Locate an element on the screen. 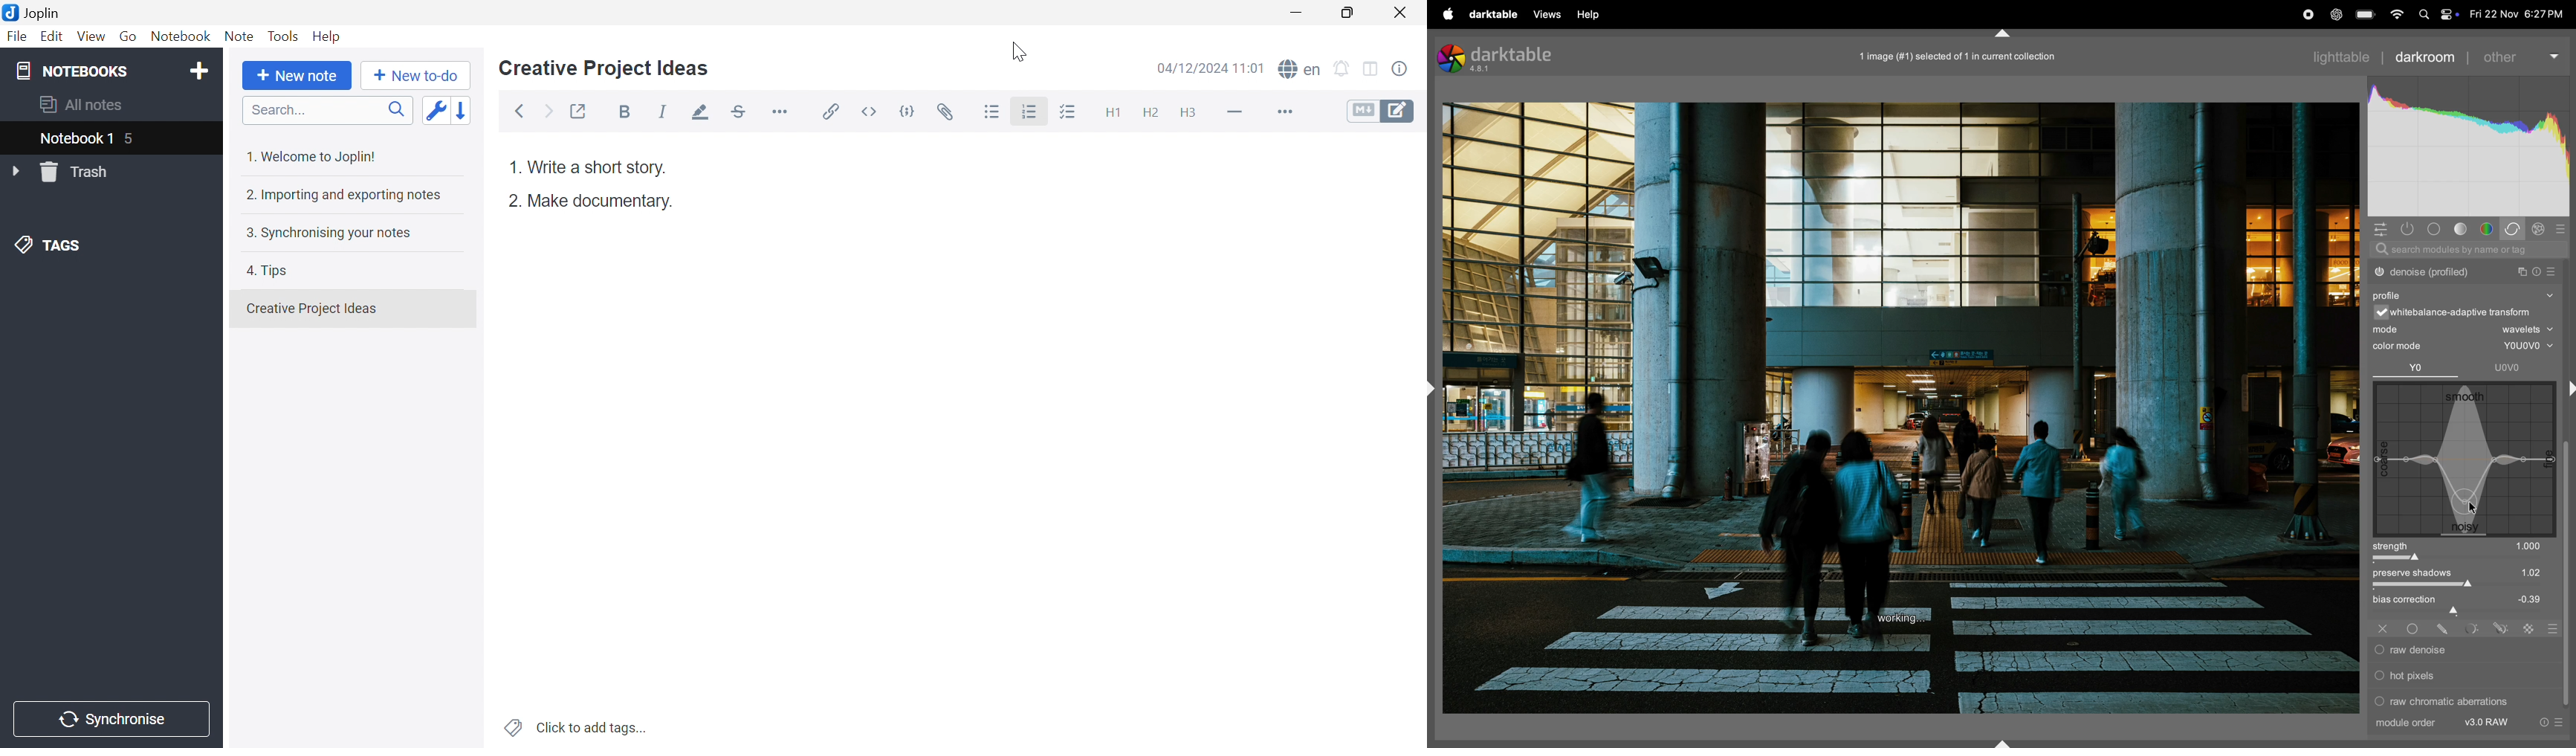 Image resolution: width=2576 pixels, height=756 pixels. 1. Welcome to Joplin! is located at coordinates (317, 154).